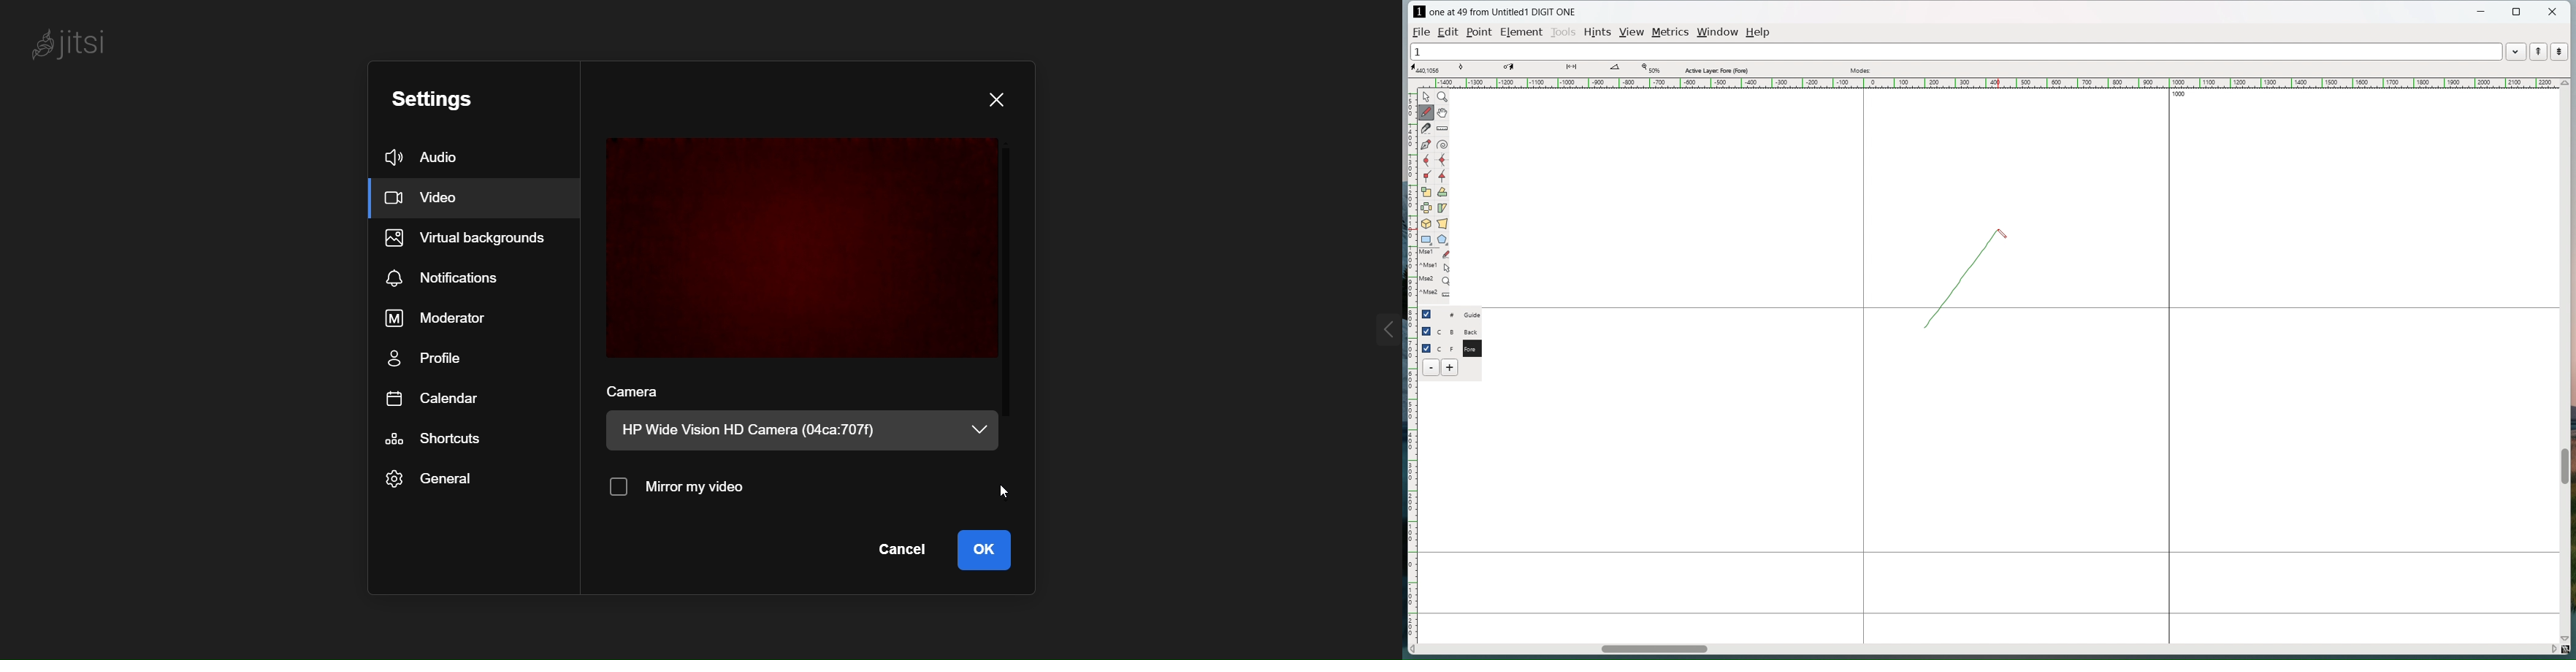 This screenshot has width=2576, height=672. What do you see at coordinates (2568, 636) in the screenshot?
I see `scroll down` at bounding box center [2568, 636].